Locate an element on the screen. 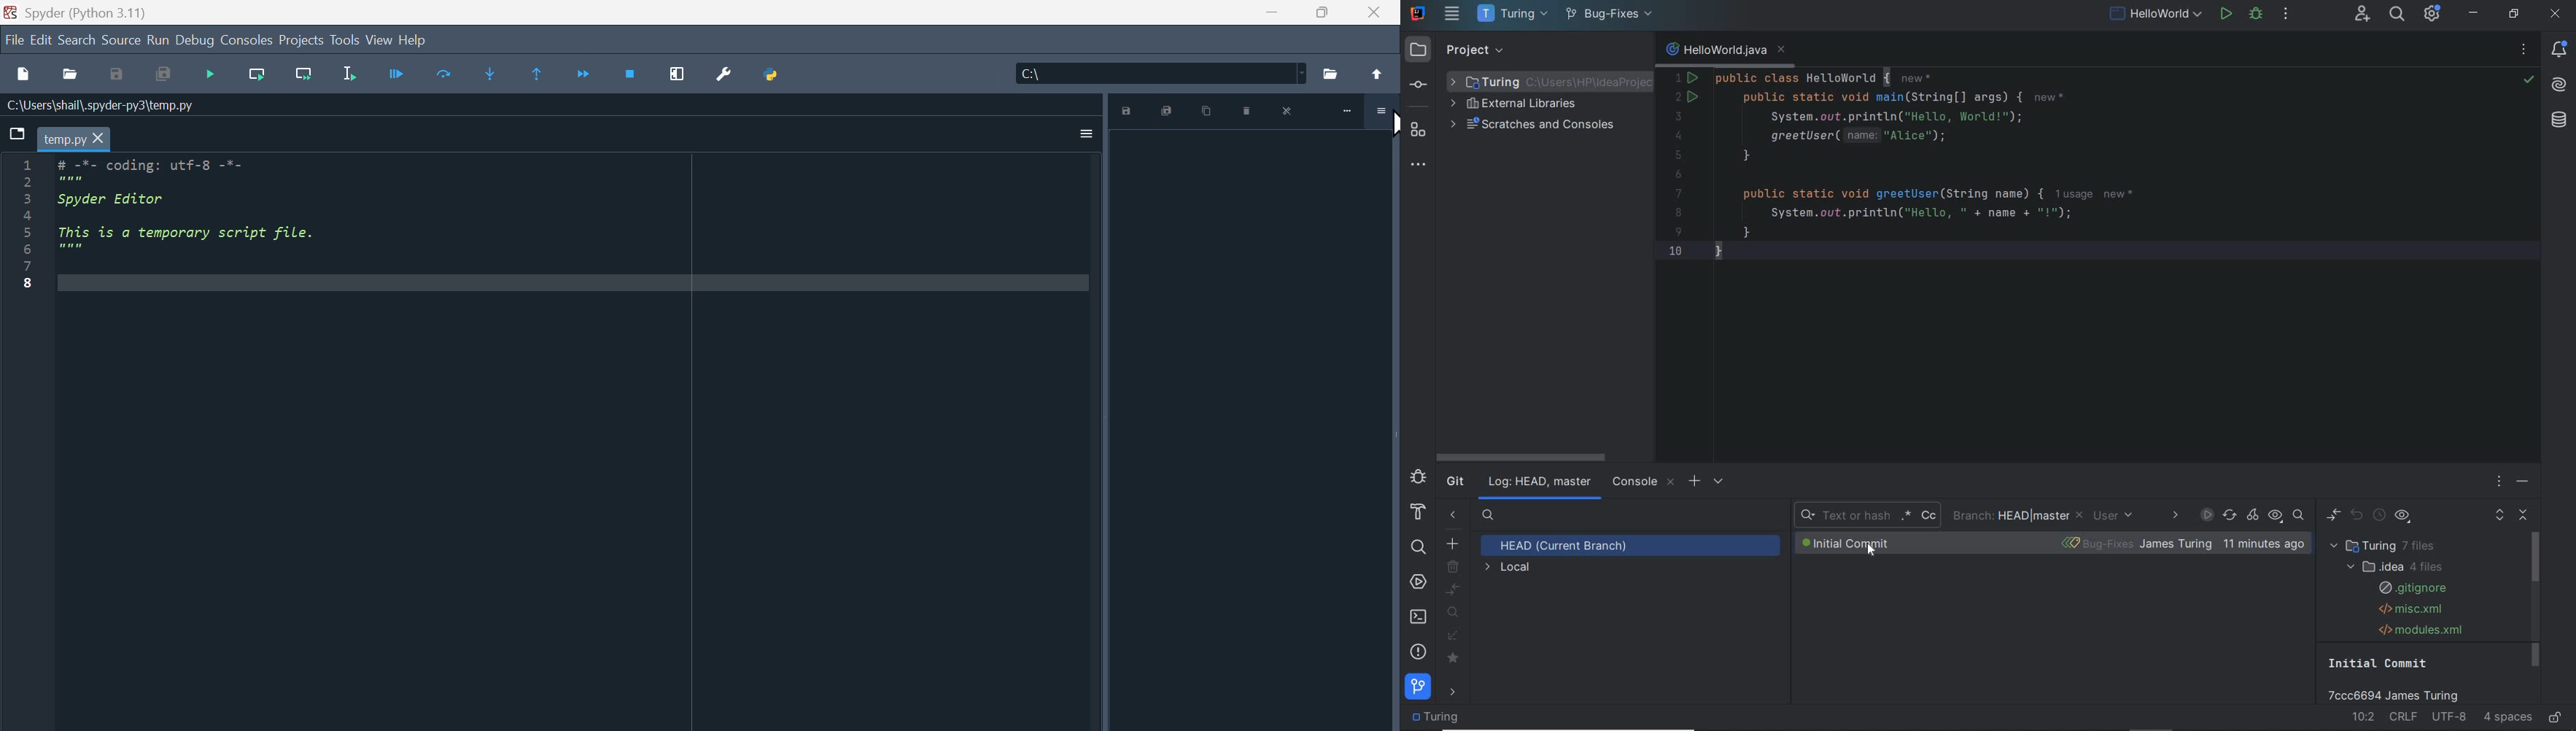  Run current line is located at coordinates (304, 74).